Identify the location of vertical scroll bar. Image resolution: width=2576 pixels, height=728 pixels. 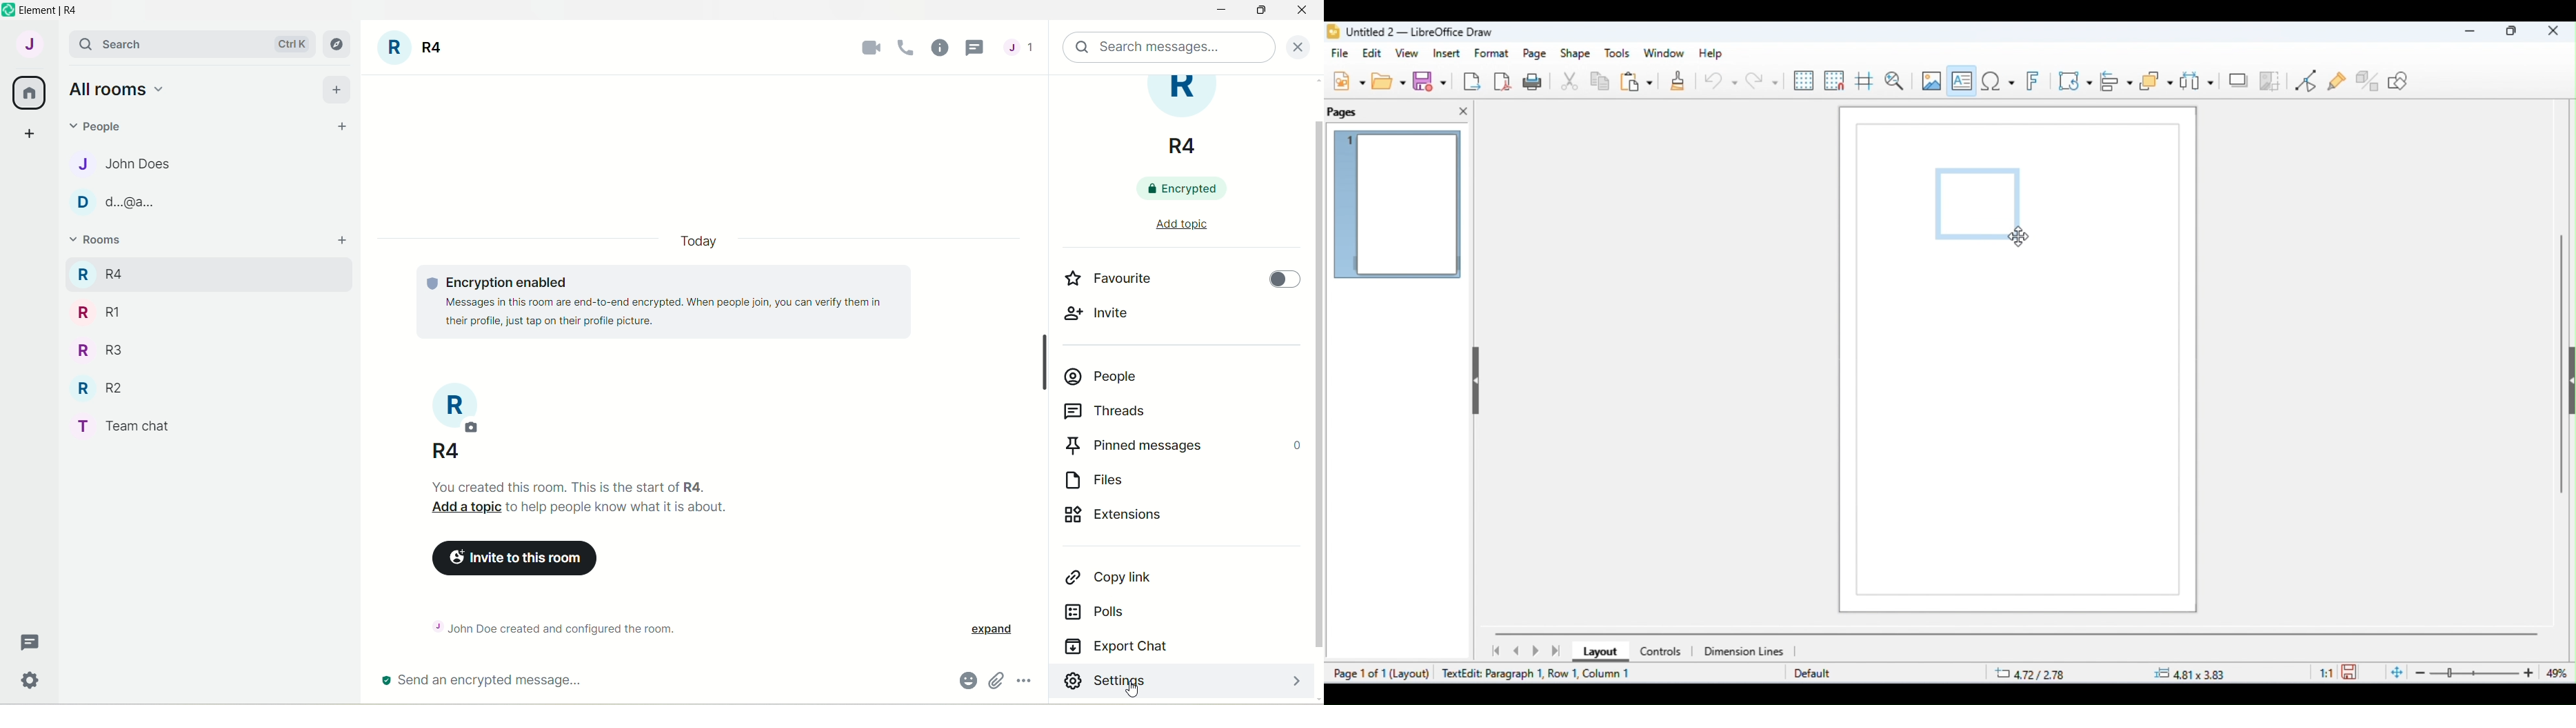
(1316, 391).